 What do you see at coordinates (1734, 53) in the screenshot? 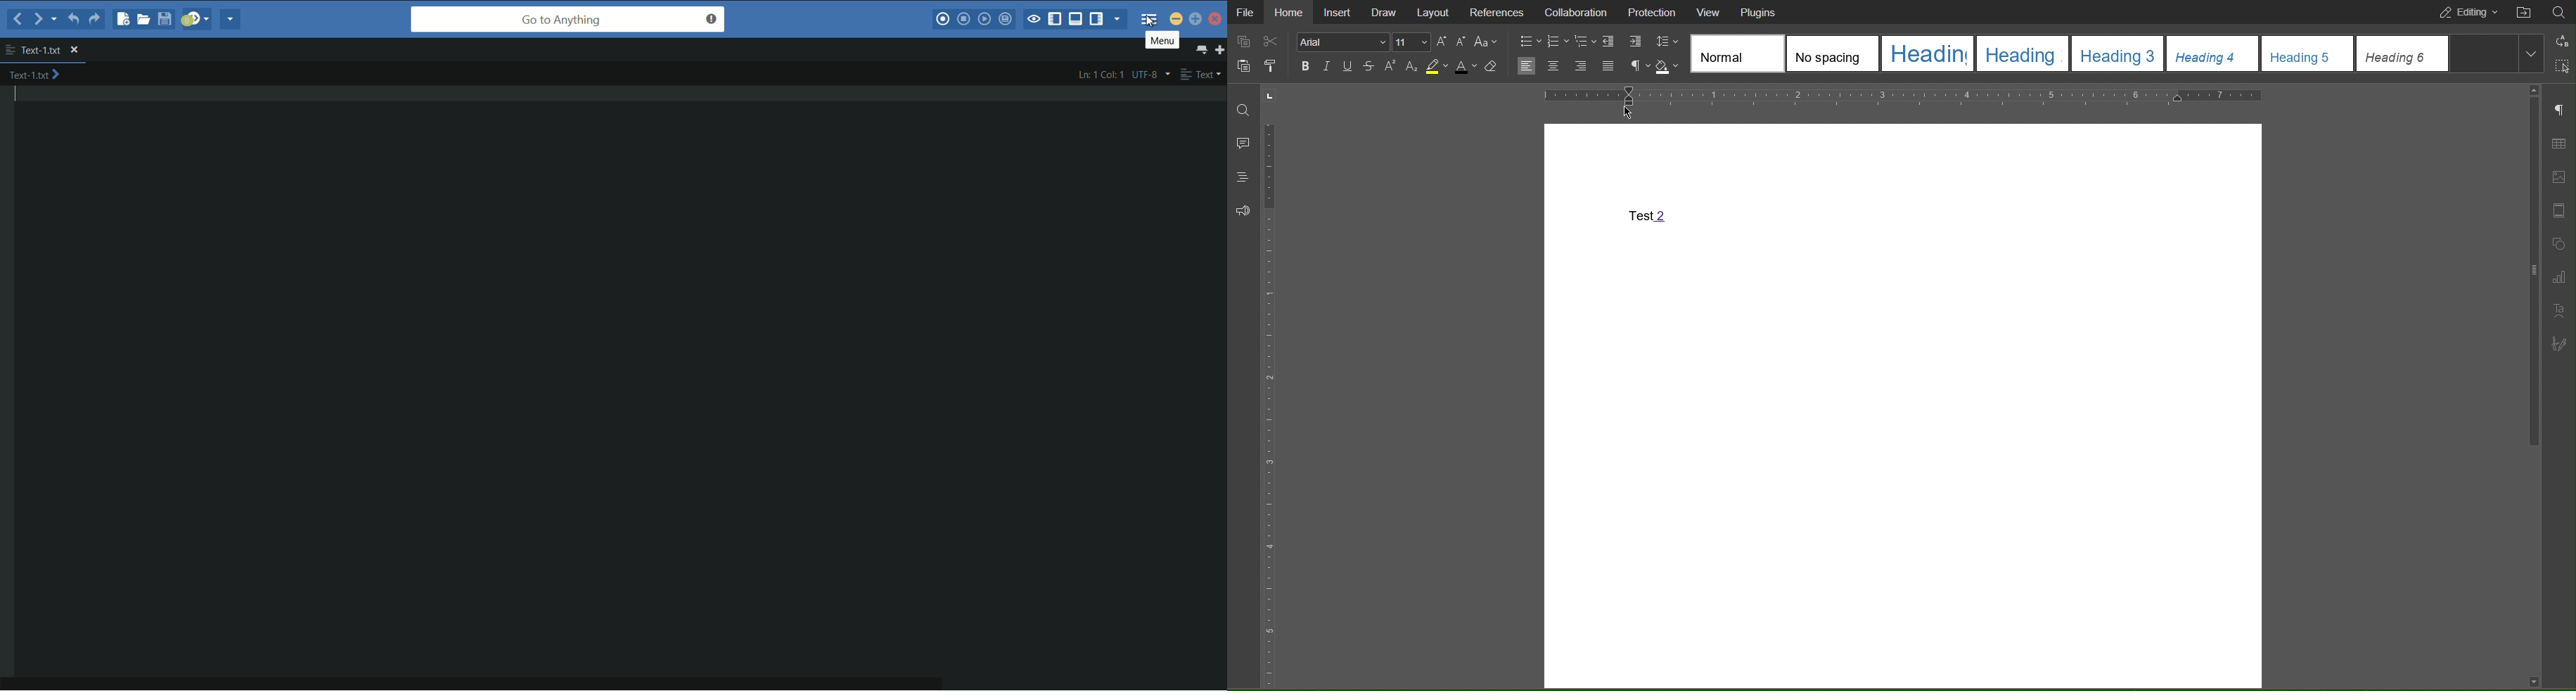
I see `Normal` at bounding box center [1734, 53].